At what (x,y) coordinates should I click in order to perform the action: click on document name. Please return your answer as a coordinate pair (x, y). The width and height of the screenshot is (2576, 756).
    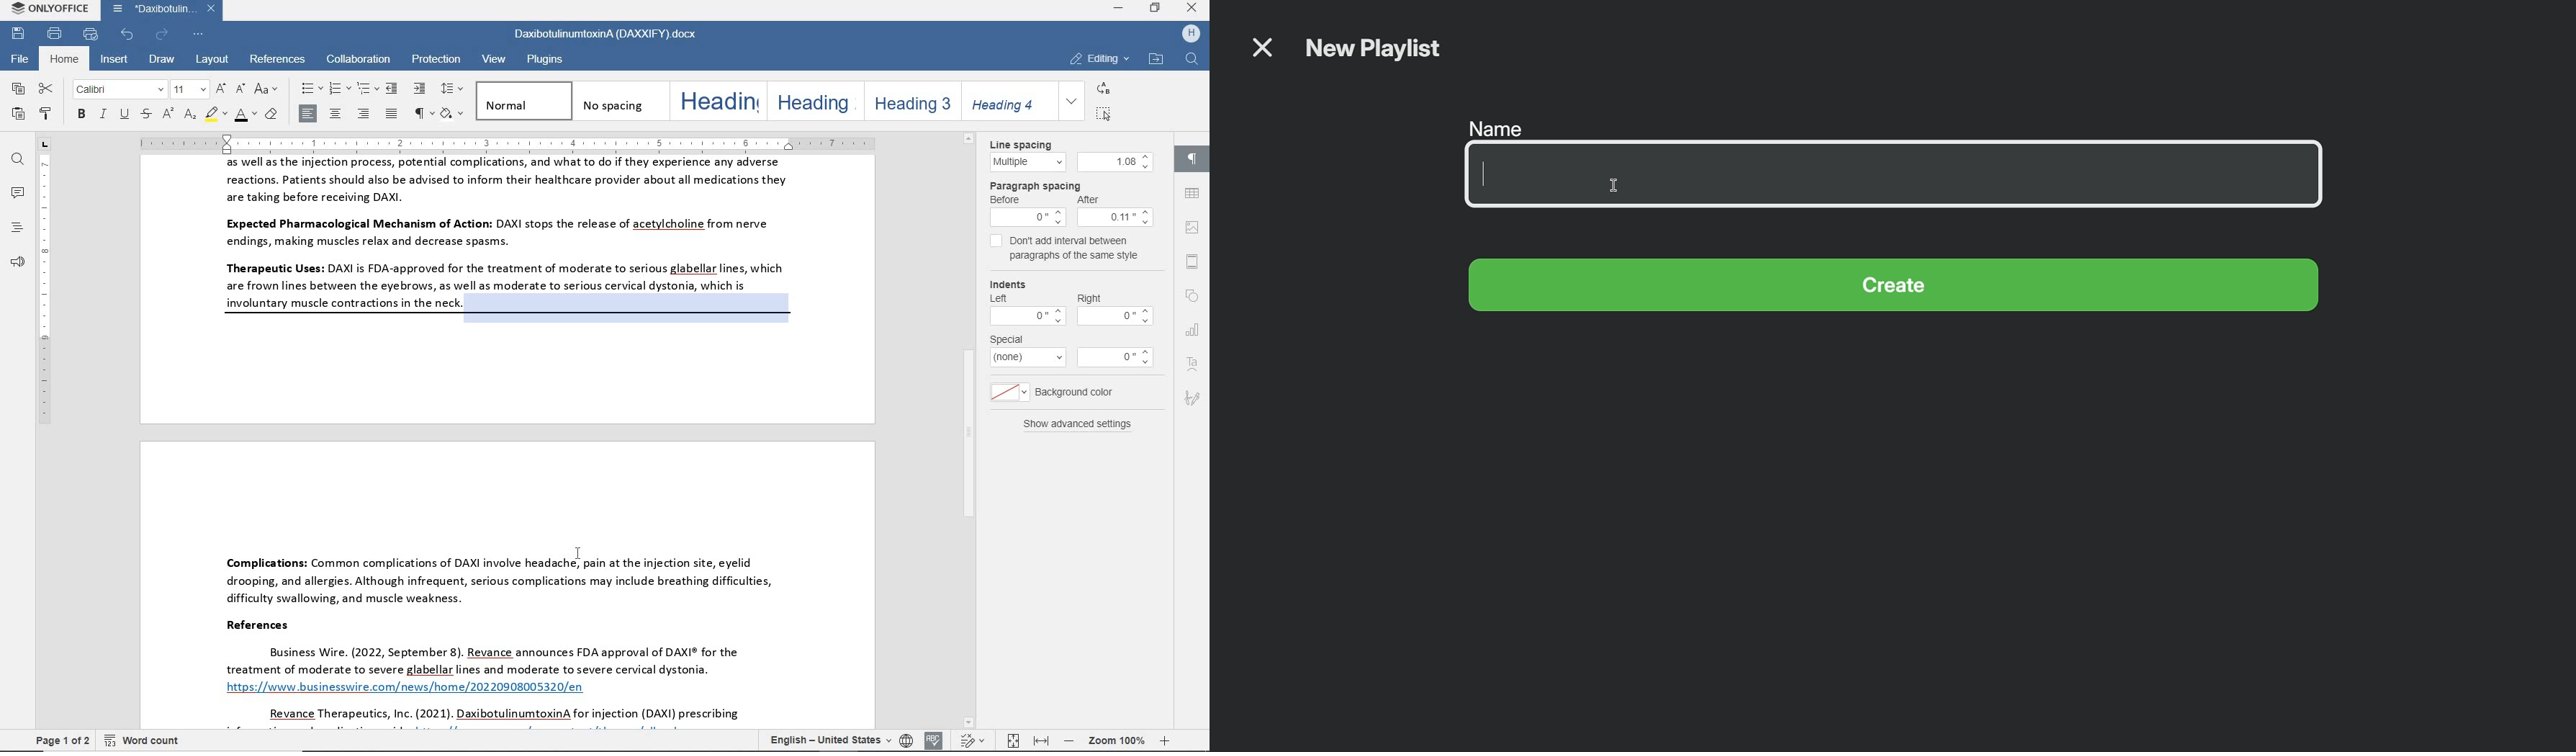
    Looking at the image, I should click on (166, 9).